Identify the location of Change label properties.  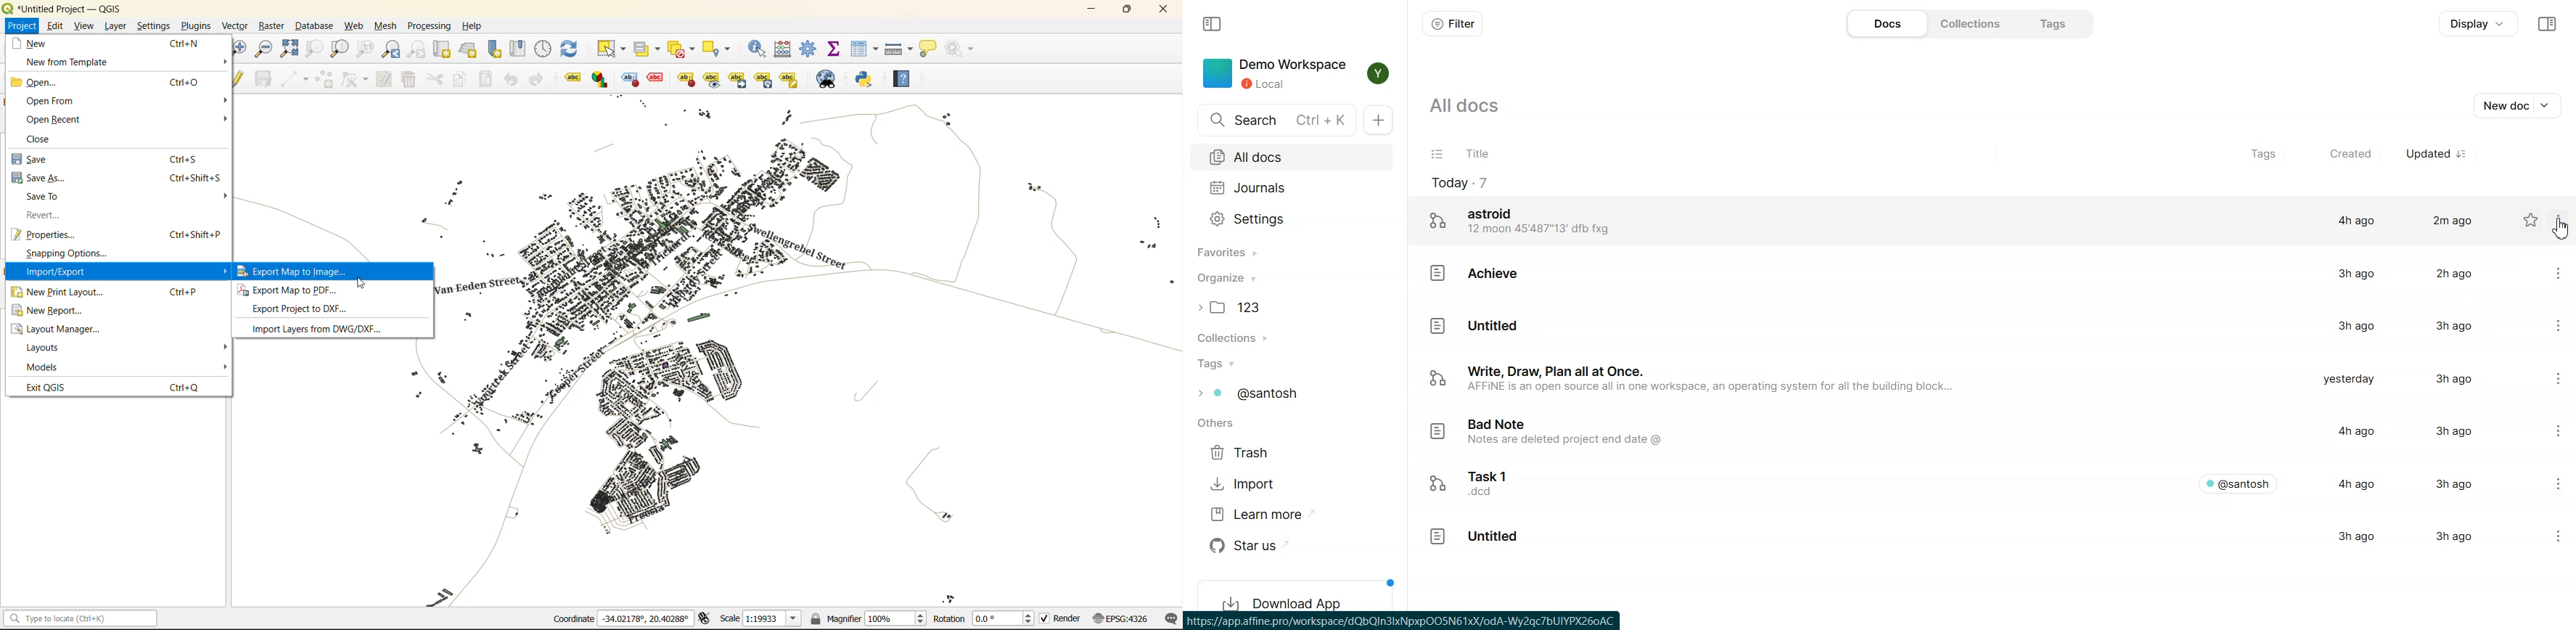
(789, 78).